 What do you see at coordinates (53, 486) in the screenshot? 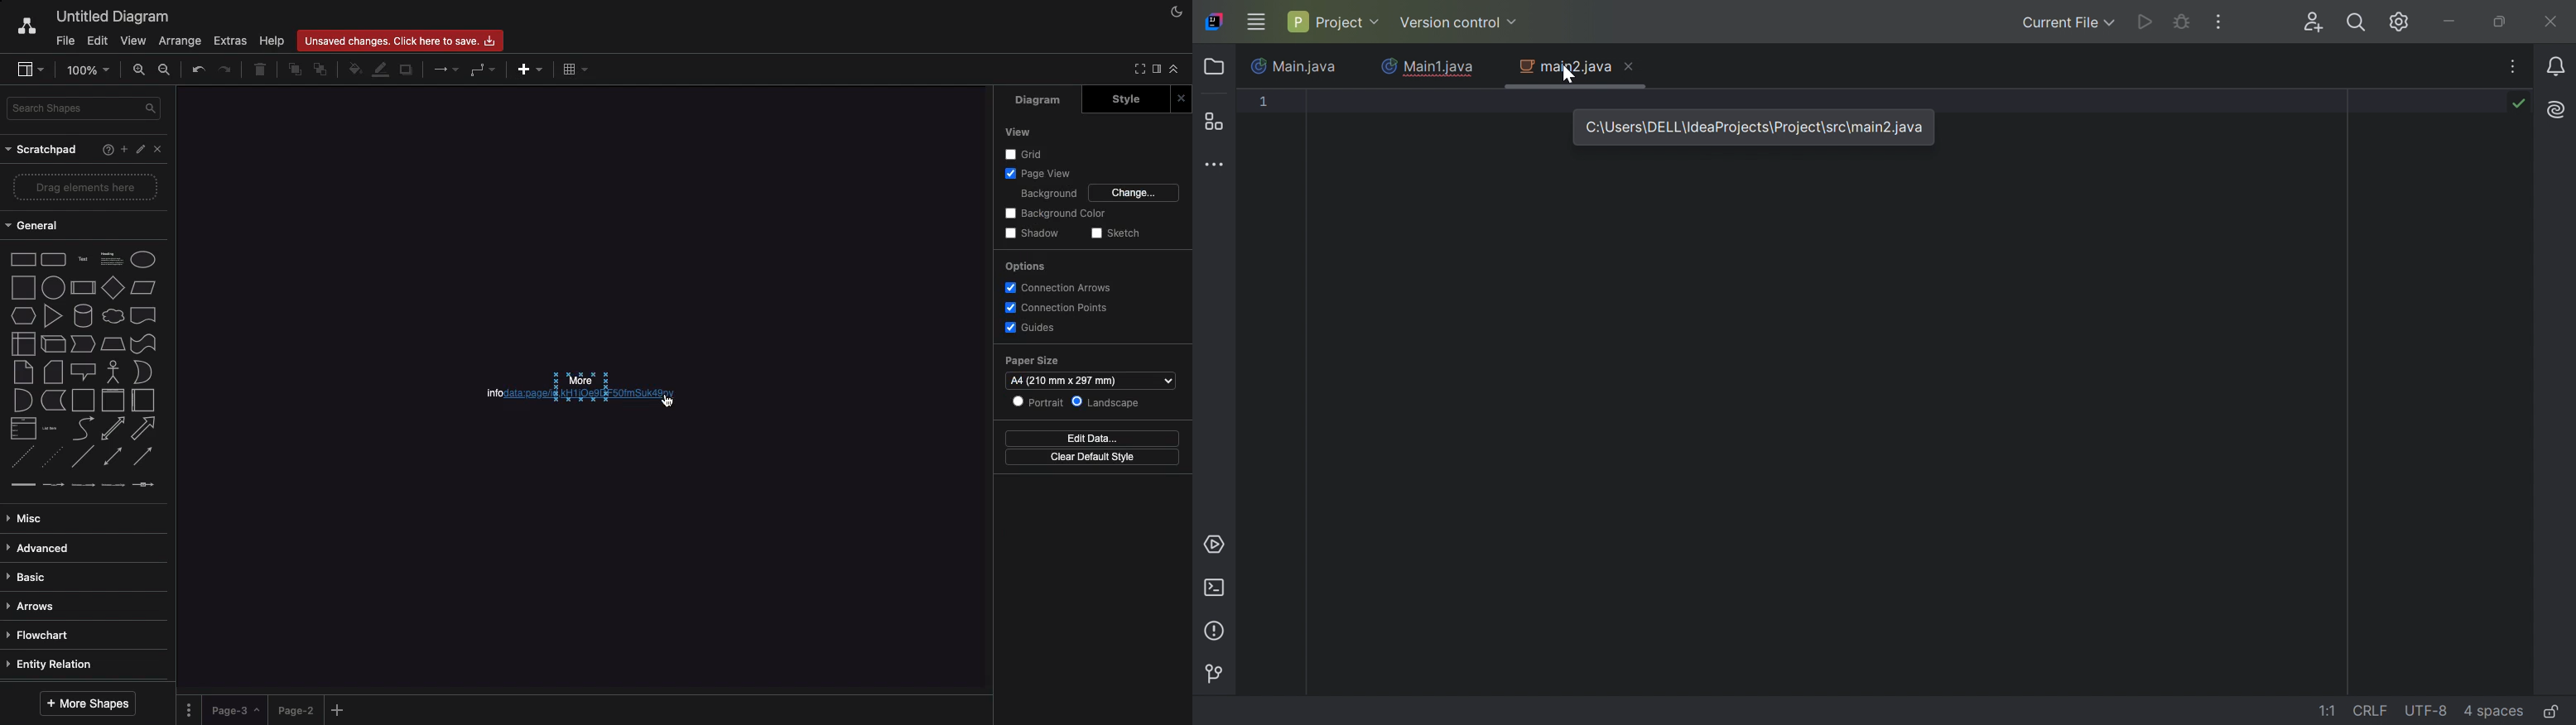
I see `connector with label` at bounding box center [53, 486].